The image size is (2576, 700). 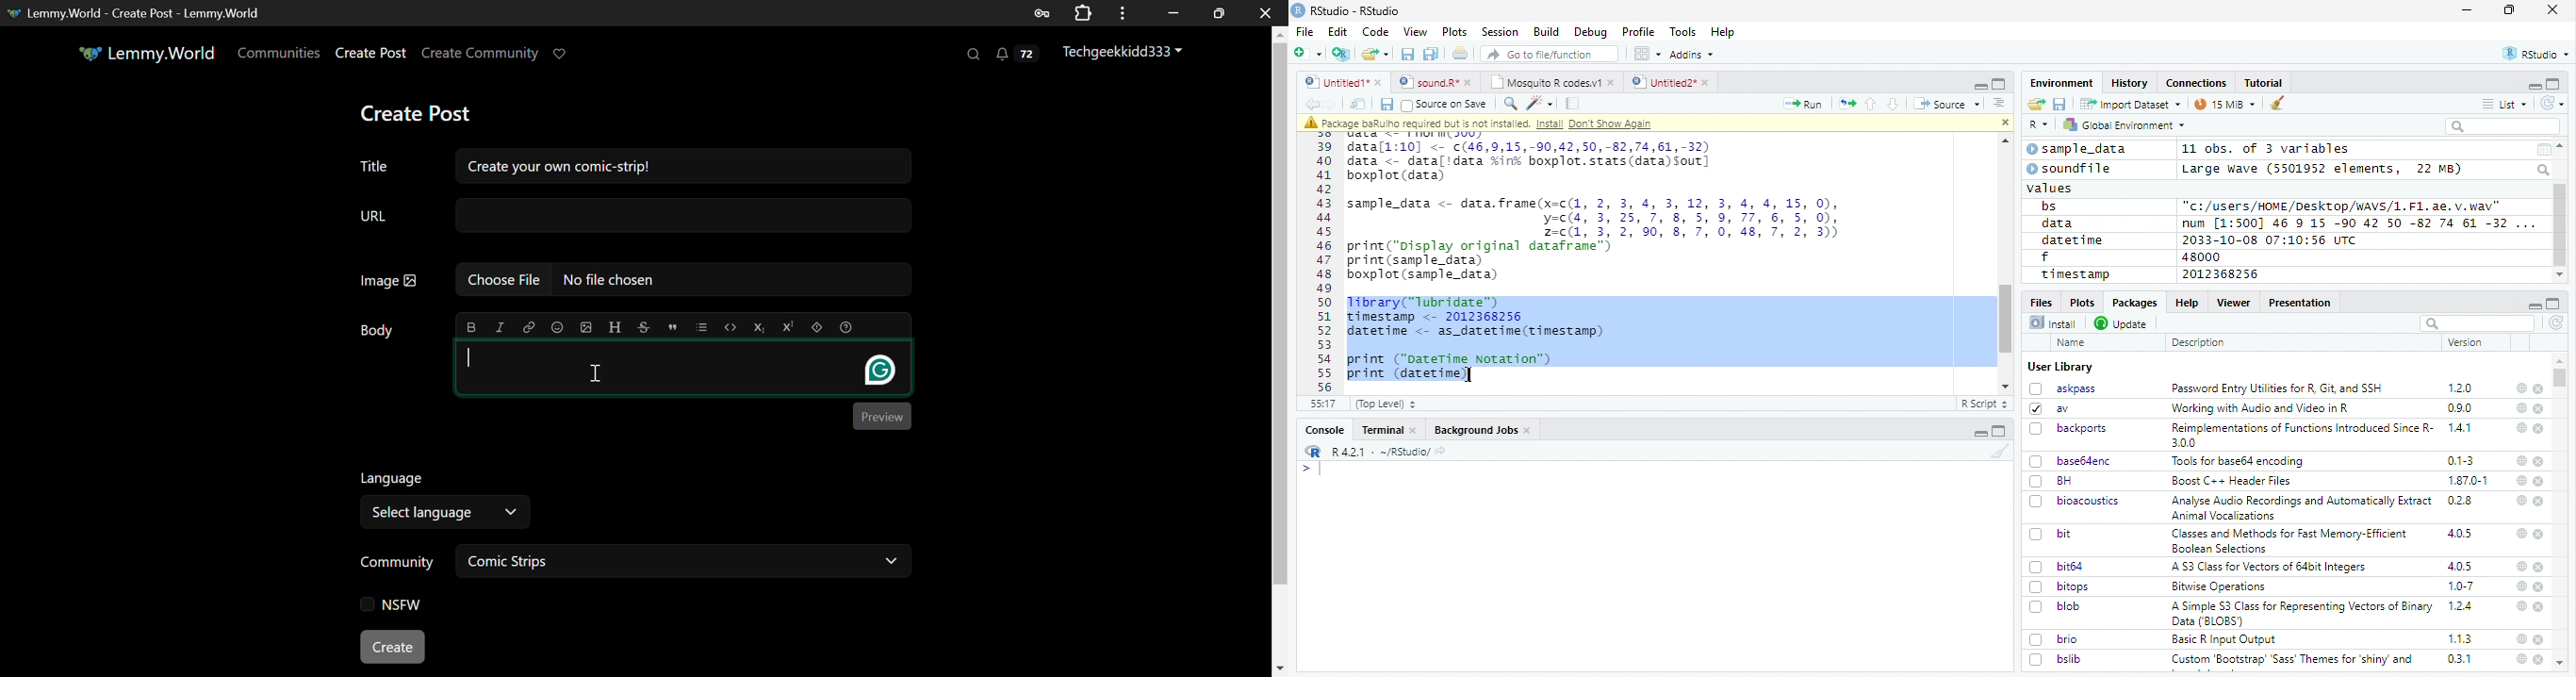 I want to click on Load workspace, so click(x=2037, y=105).